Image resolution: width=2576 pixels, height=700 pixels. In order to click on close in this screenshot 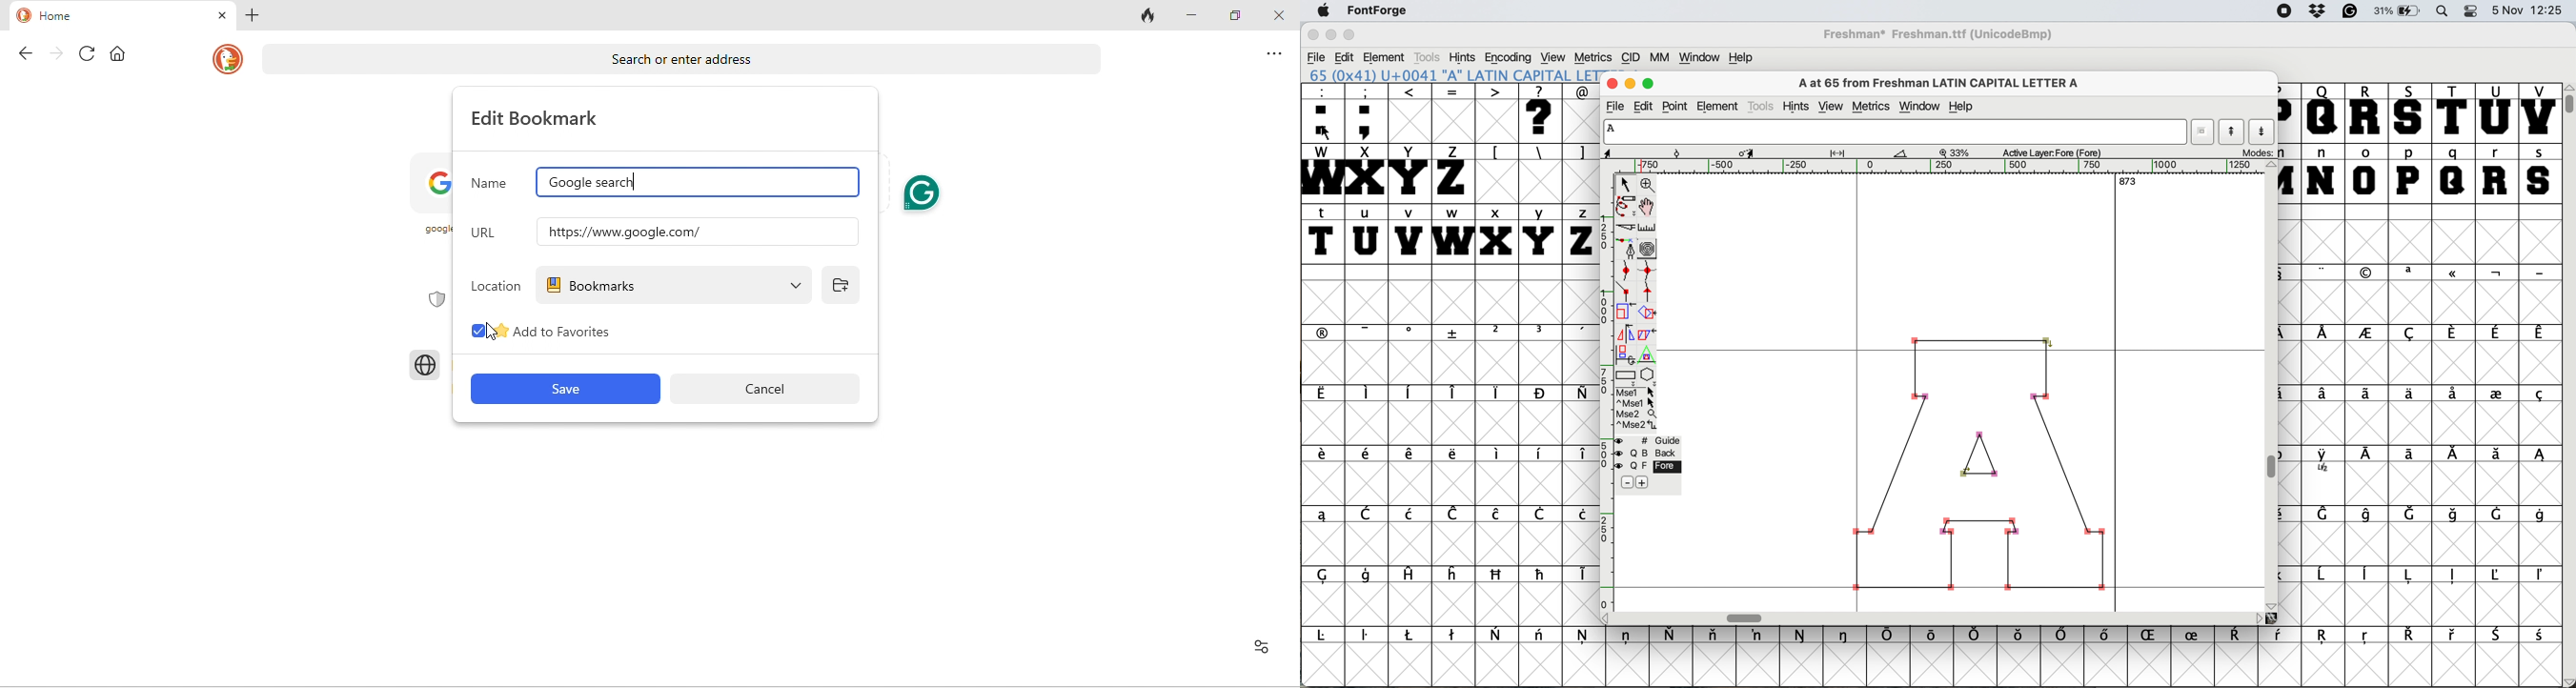, I will do `click(1311, 36)`.